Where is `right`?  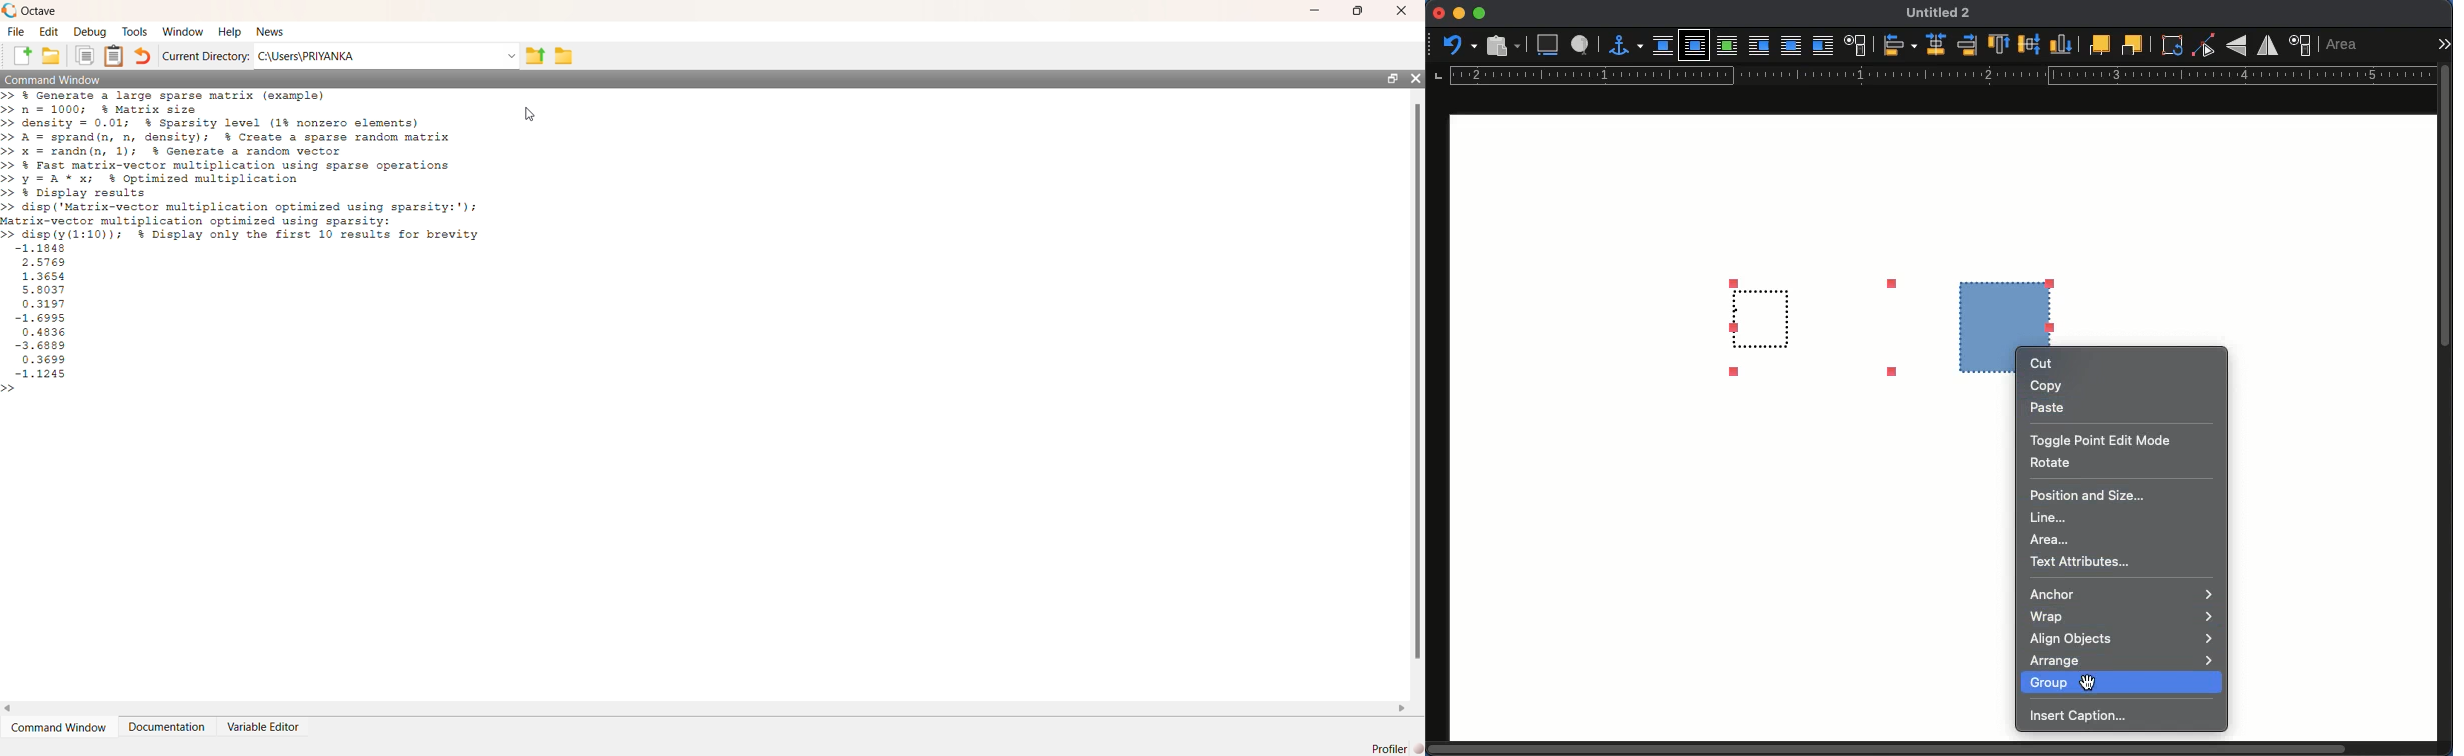
right is located at coordinates (1967, 45).